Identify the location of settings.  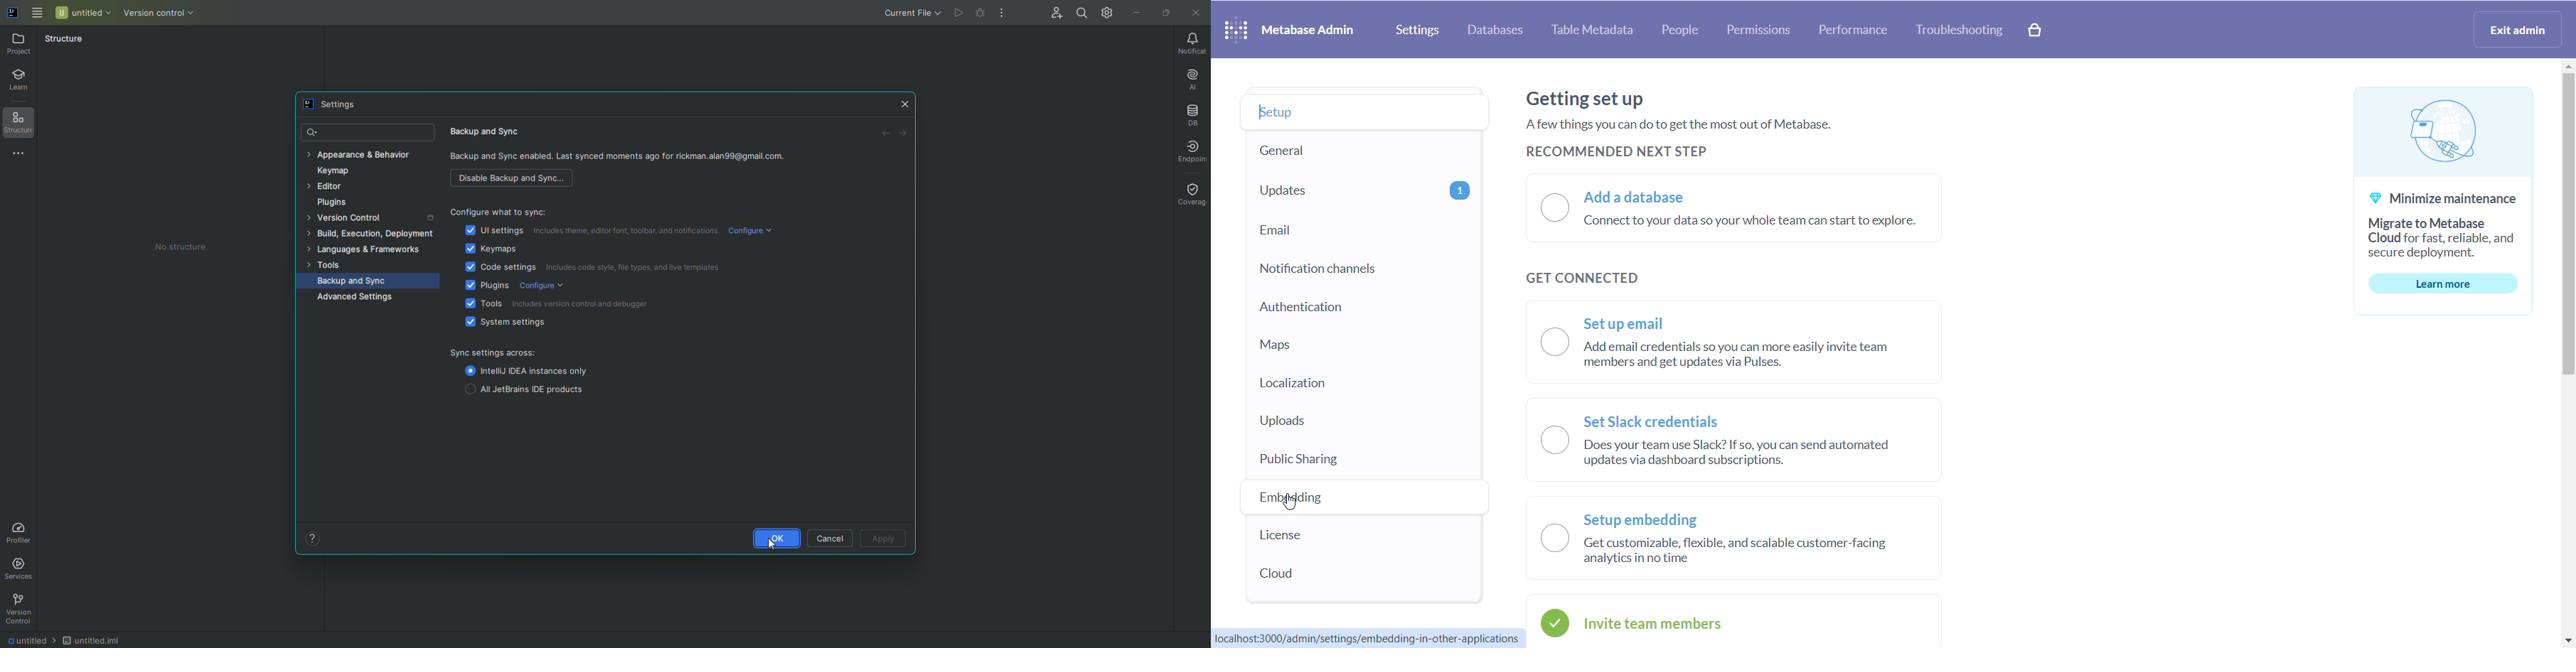
(1415, 30).